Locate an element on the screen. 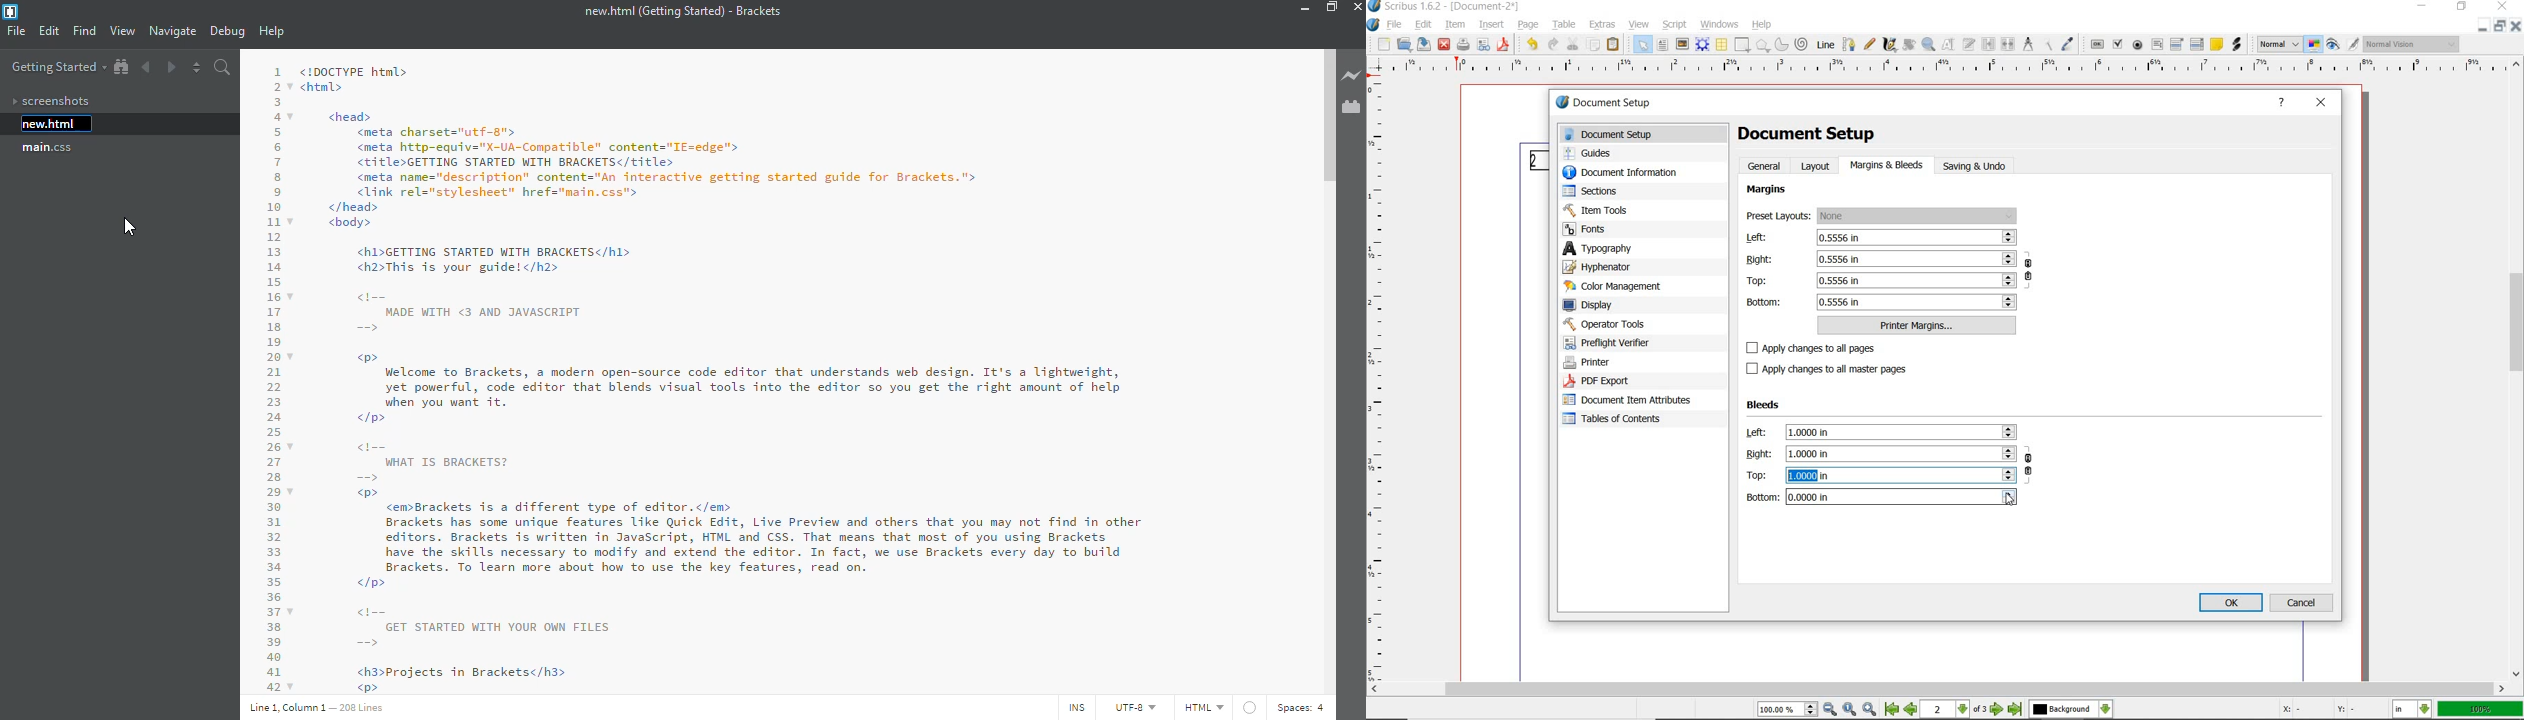 The height and width of the screenshot is (728, 2548). 2 of 3 is located at coordinates (1956, 710).